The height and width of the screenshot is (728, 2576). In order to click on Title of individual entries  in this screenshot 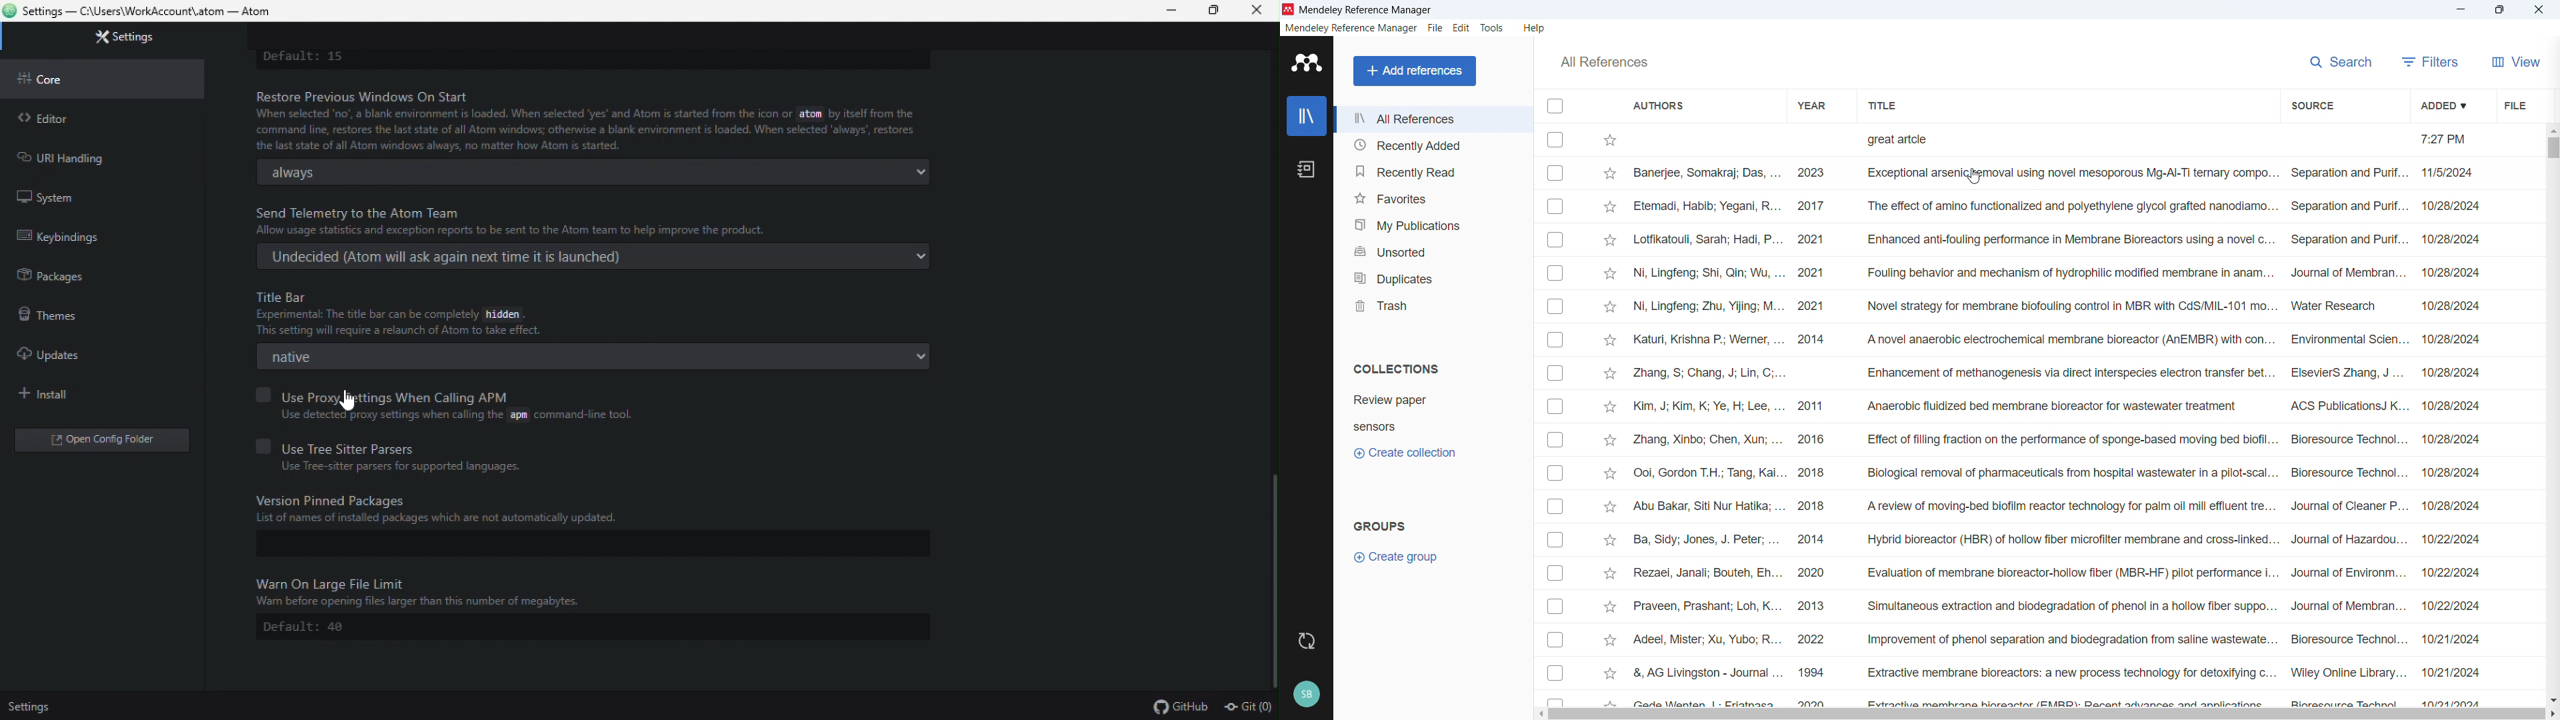, I will do `click(2070, 418)`.